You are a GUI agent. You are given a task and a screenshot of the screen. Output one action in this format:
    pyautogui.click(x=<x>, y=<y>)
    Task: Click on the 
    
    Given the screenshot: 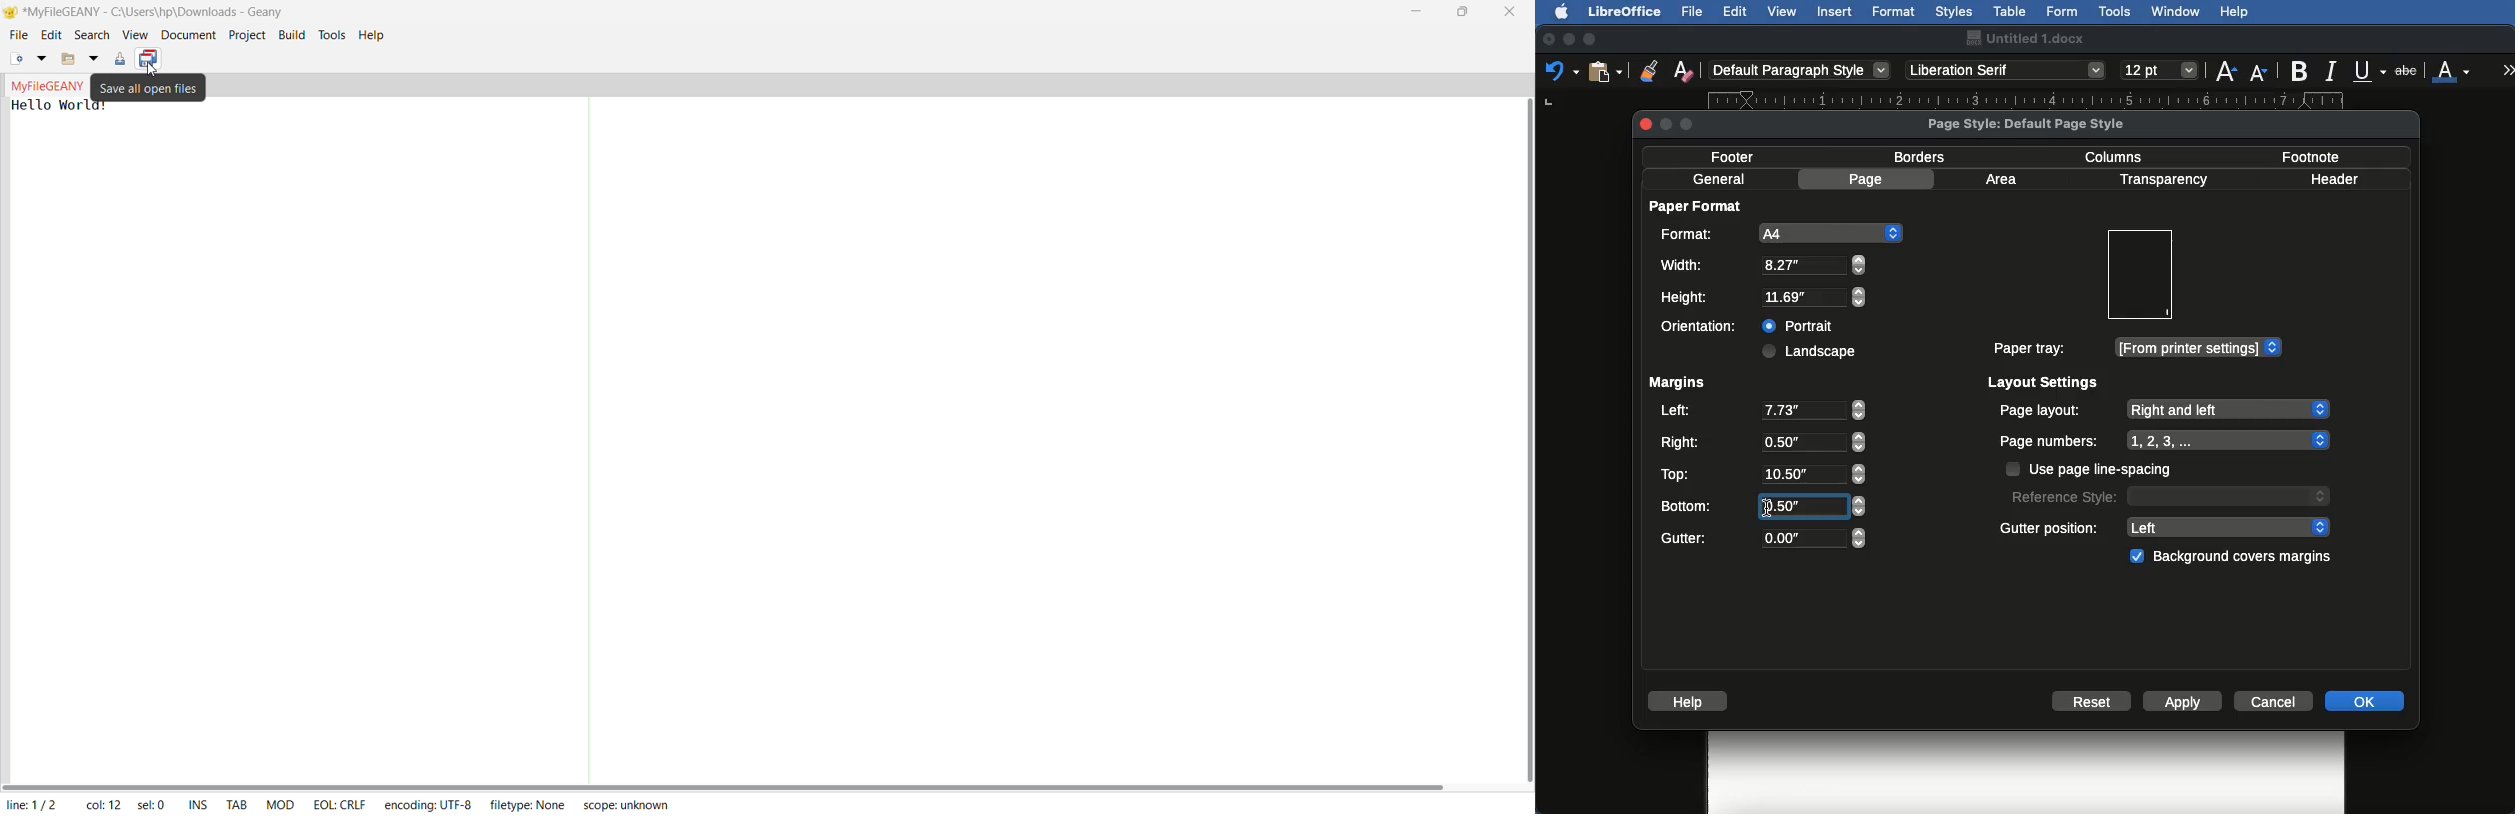 What is the action you would take?
    pyautogui.click(x=1767, y=507)
    